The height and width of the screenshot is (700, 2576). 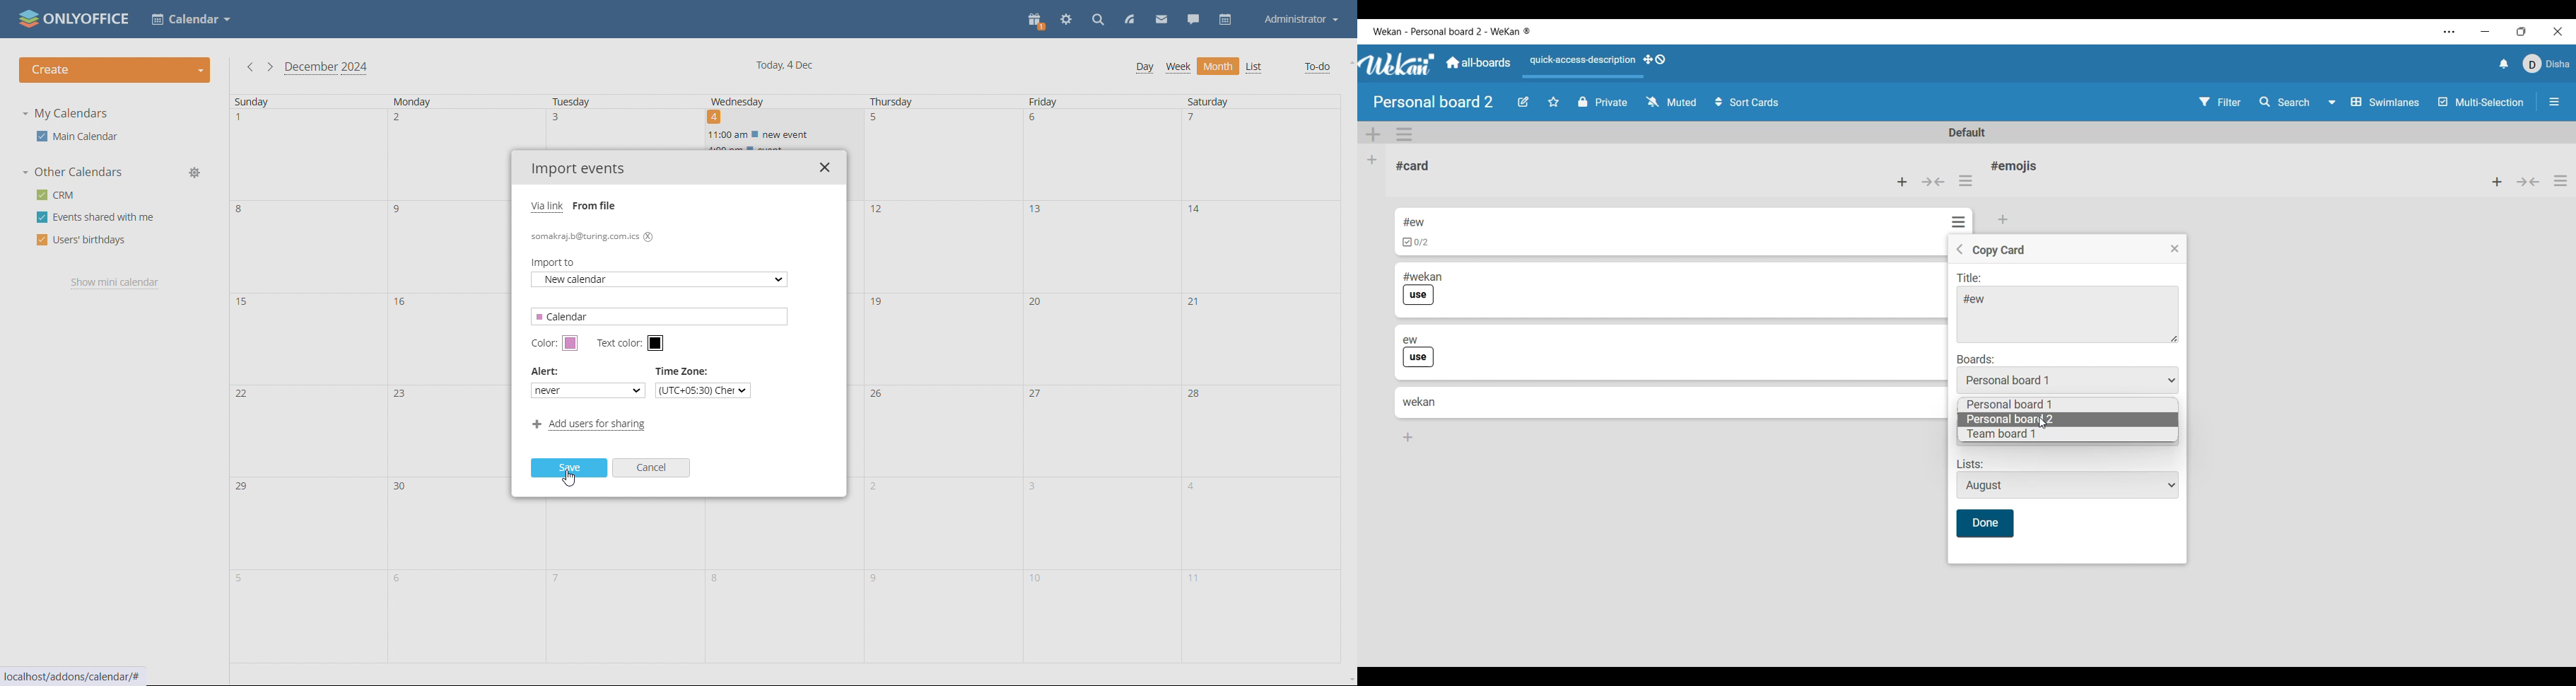 What do you see at coordinates (2375, 102) in the screenshot?
I see `Swimlane and other board view options` at bounding box center [2375, 102].